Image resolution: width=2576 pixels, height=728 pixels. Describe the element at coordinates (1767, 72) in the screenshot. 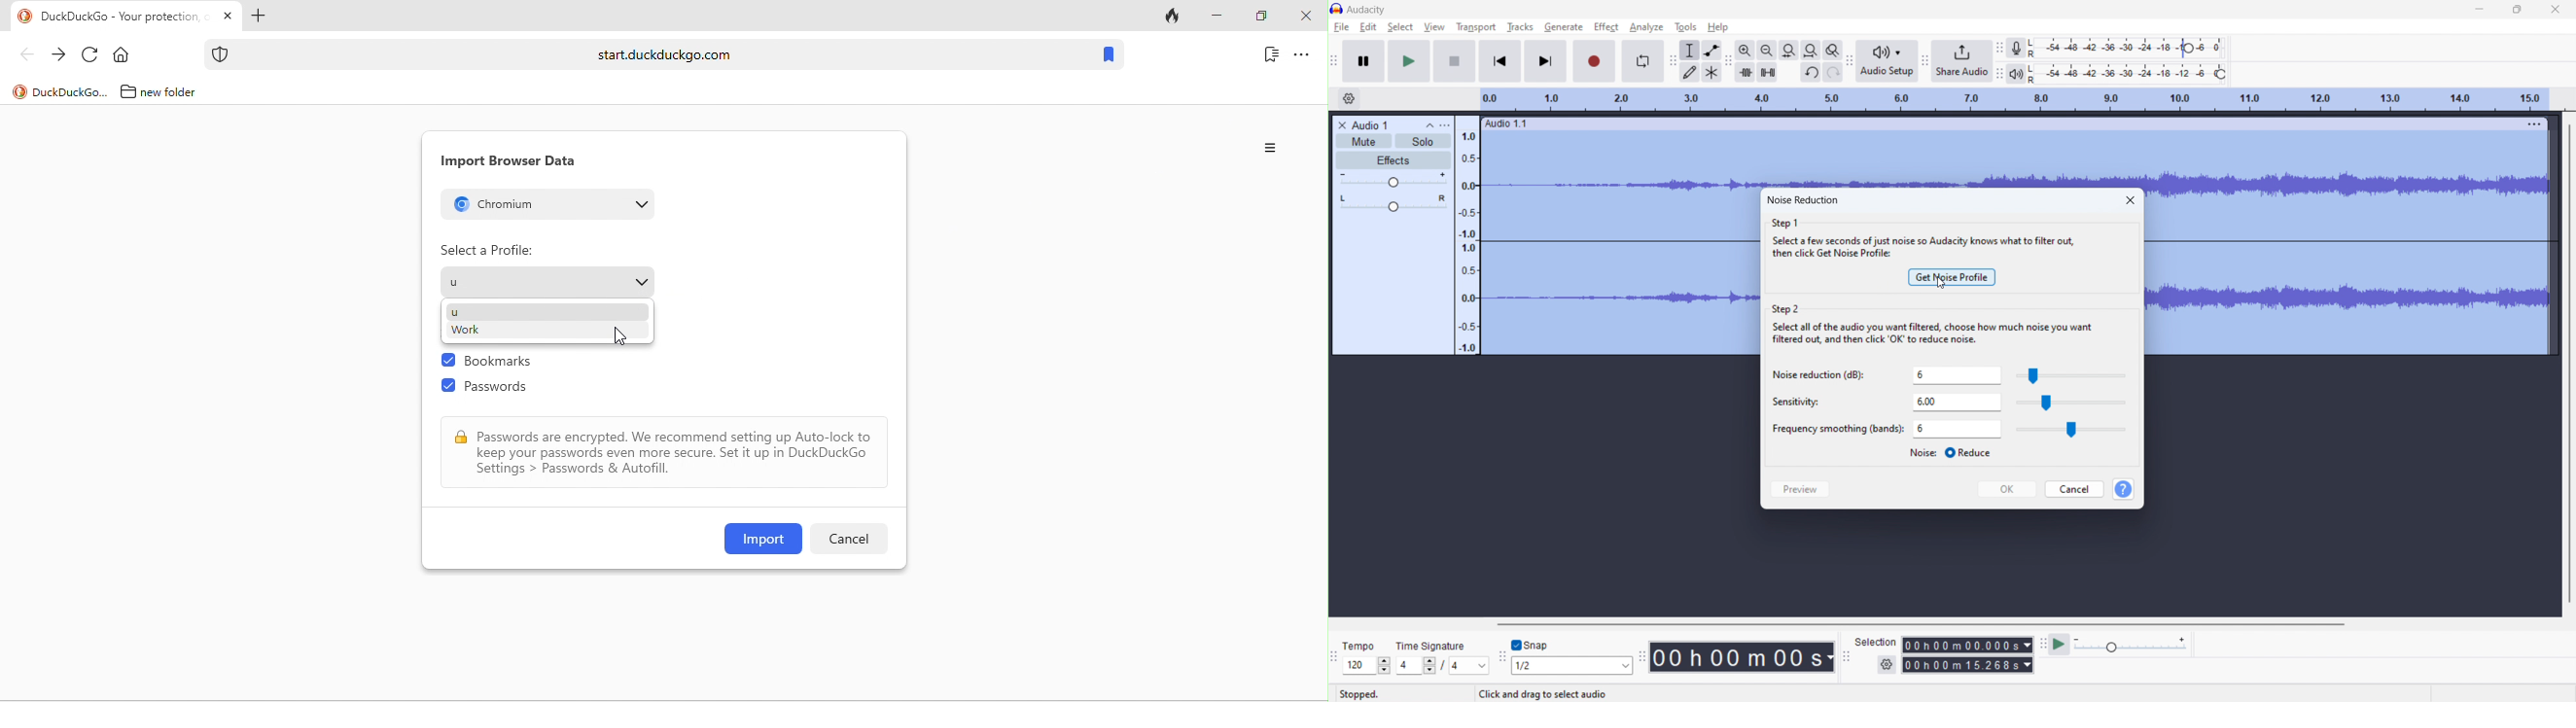

I see `silence selection` at that location.